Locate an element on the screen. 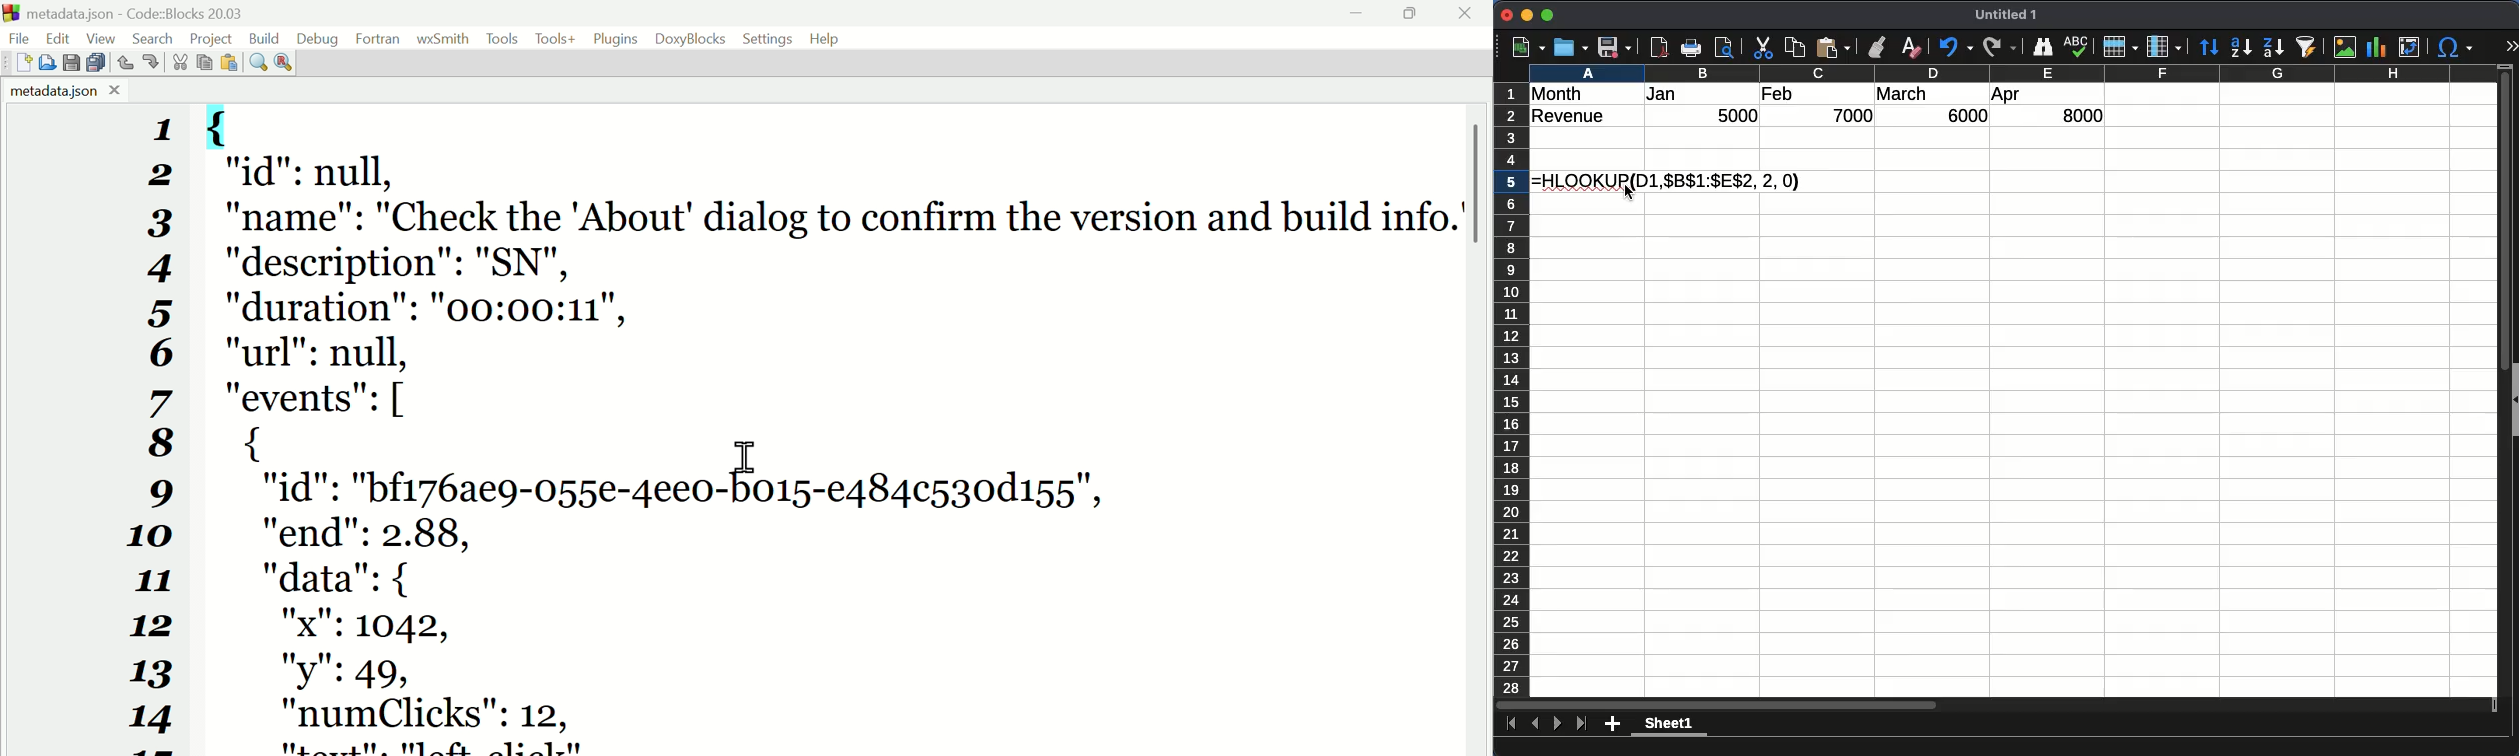 This screenshot has height=756, width=2520. vertical scroll bar is located at coordinates (1484, 267).